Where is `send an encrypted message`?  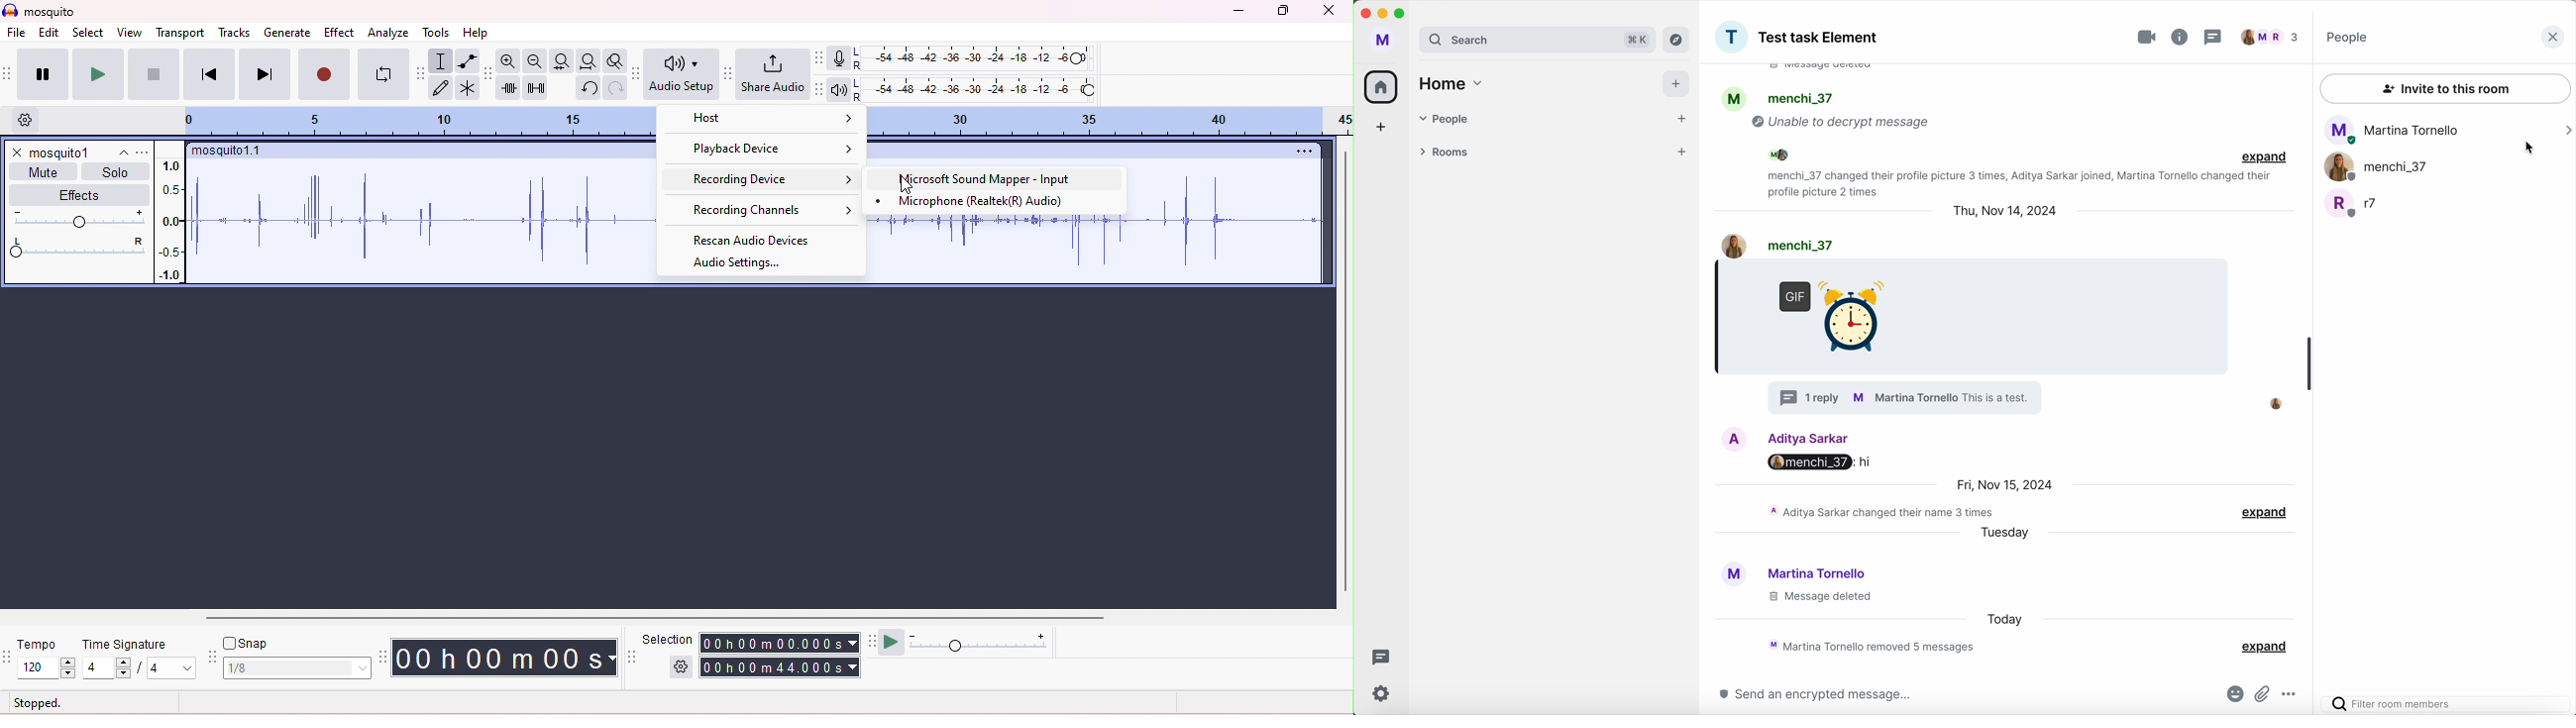
send an encrypted message is located at coordinates (1808, 695).